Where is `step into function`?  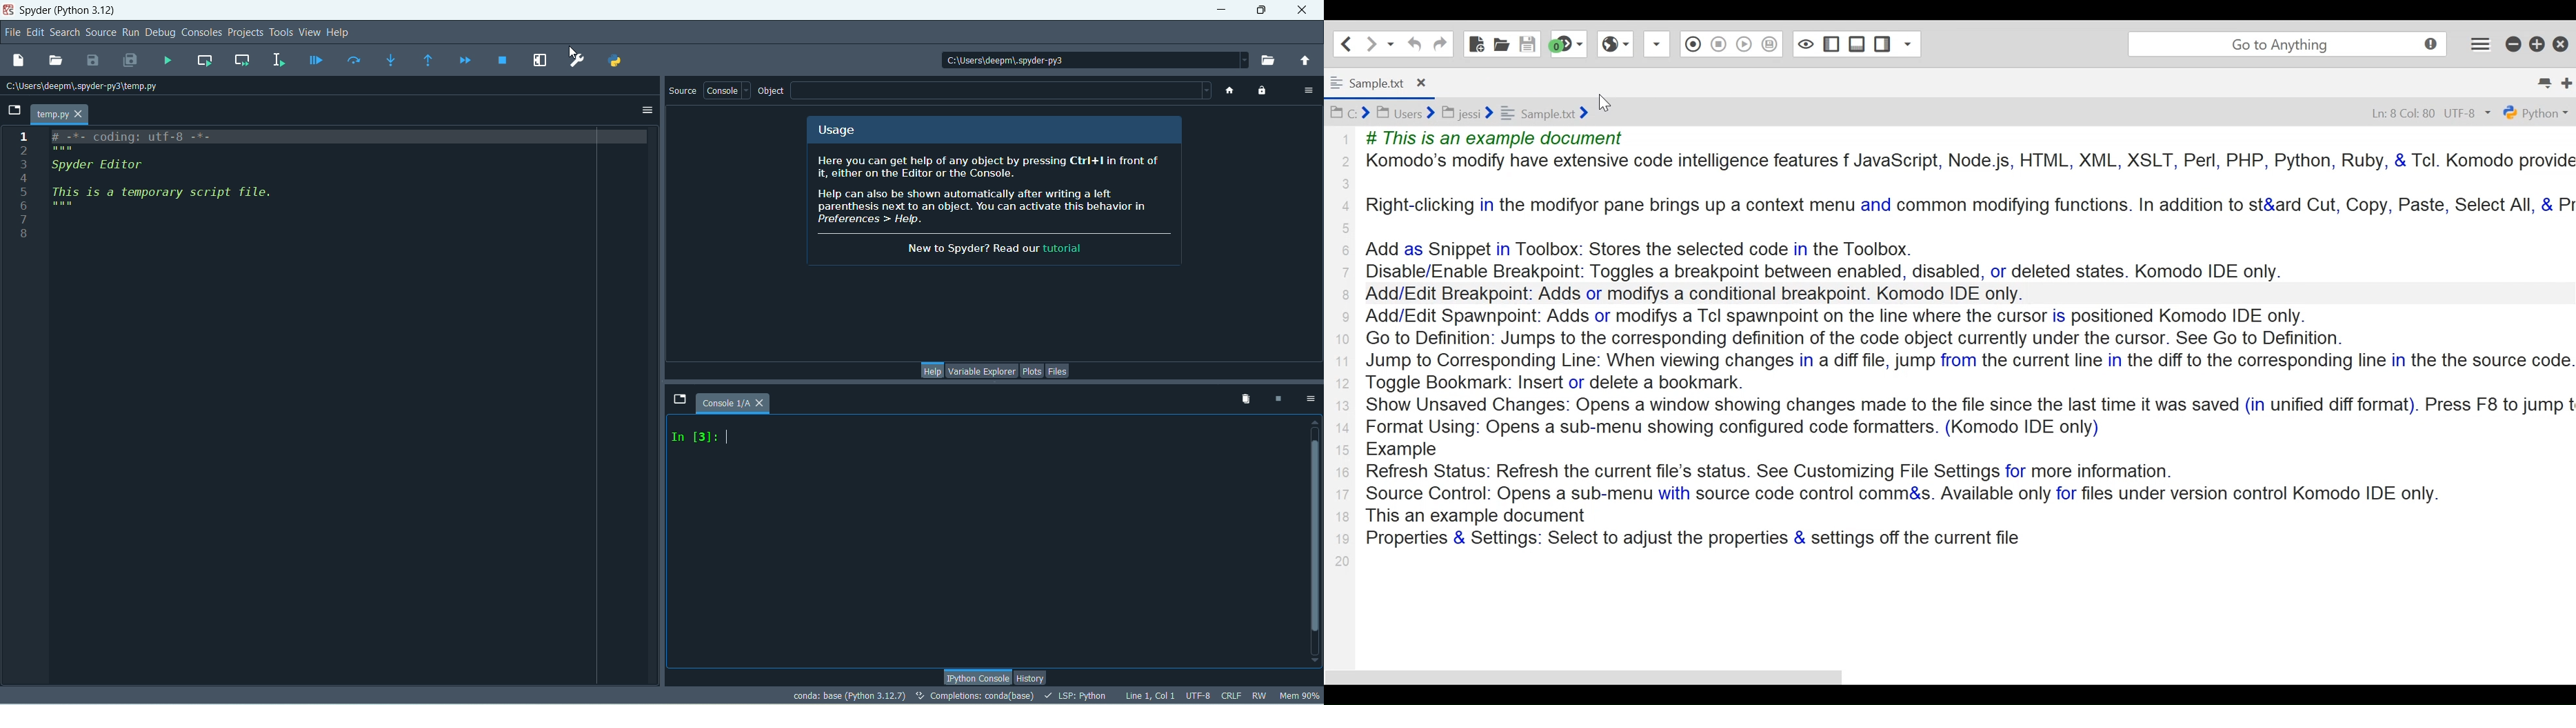
step into function is located at coordinates (391, 60).